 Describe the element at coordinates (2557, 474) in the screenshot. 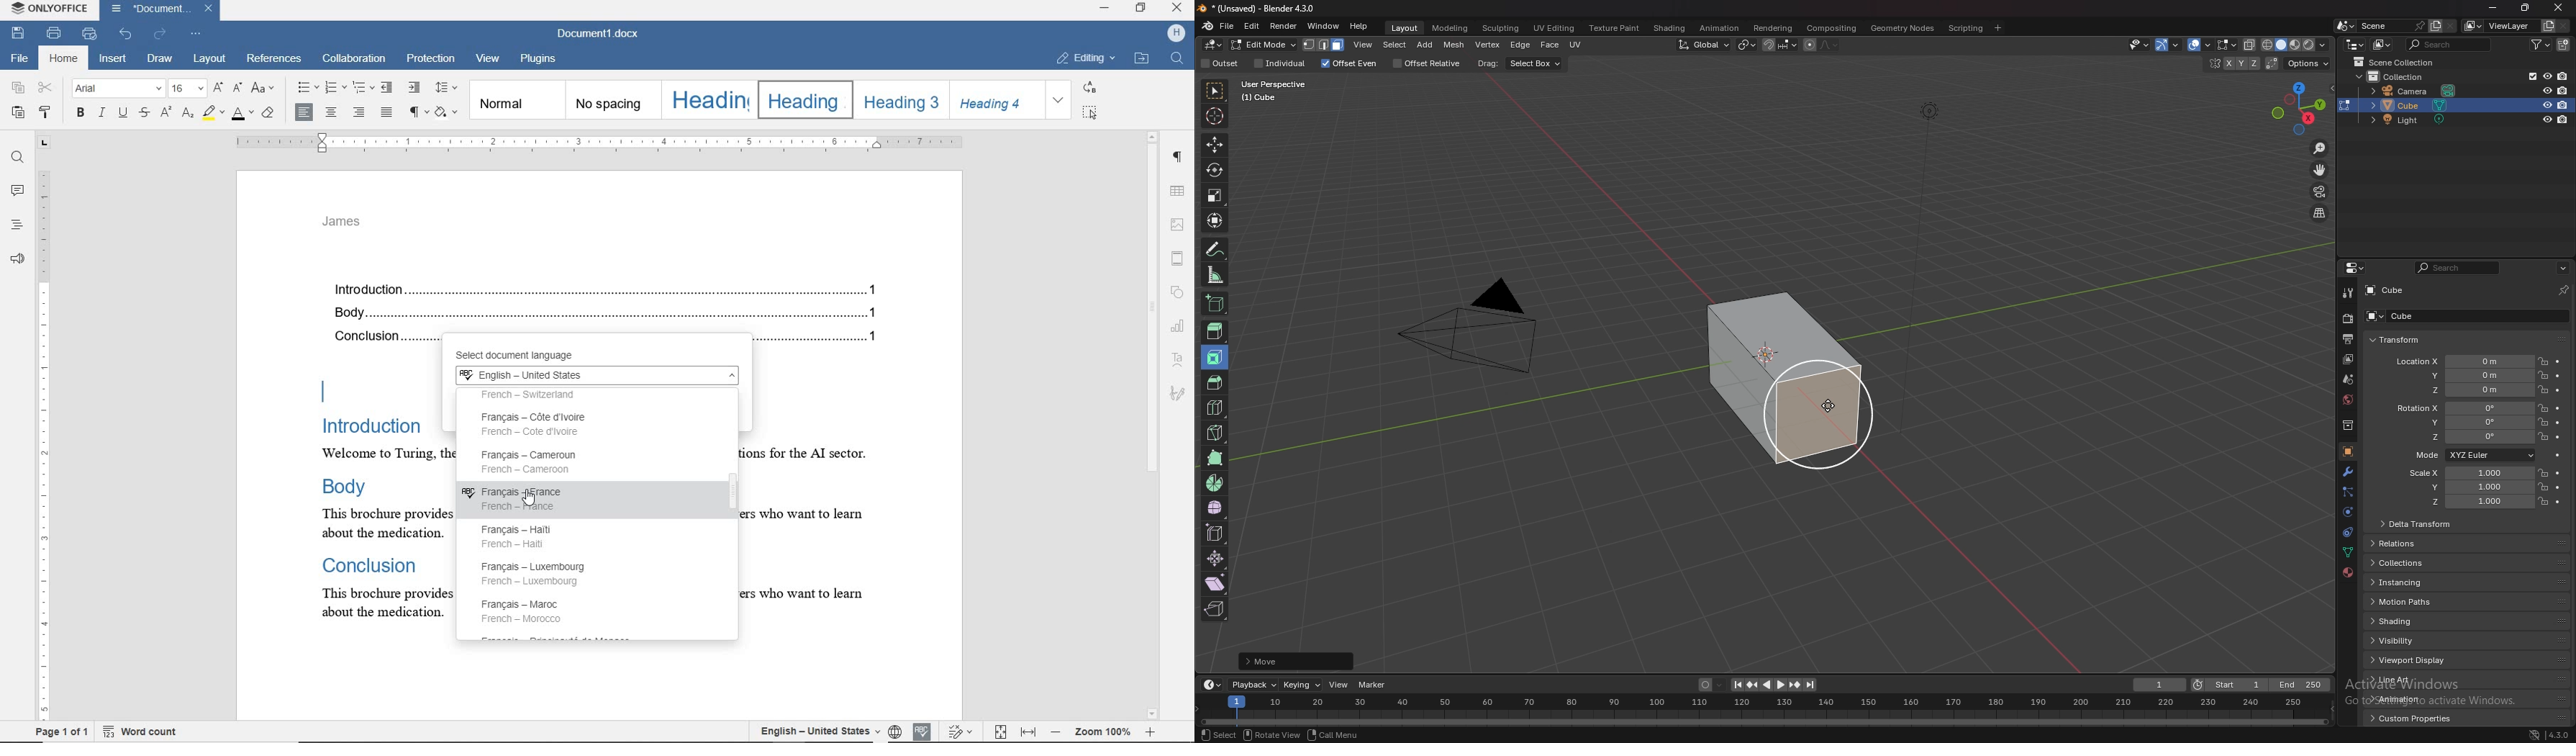

I see `animate property` at that location.